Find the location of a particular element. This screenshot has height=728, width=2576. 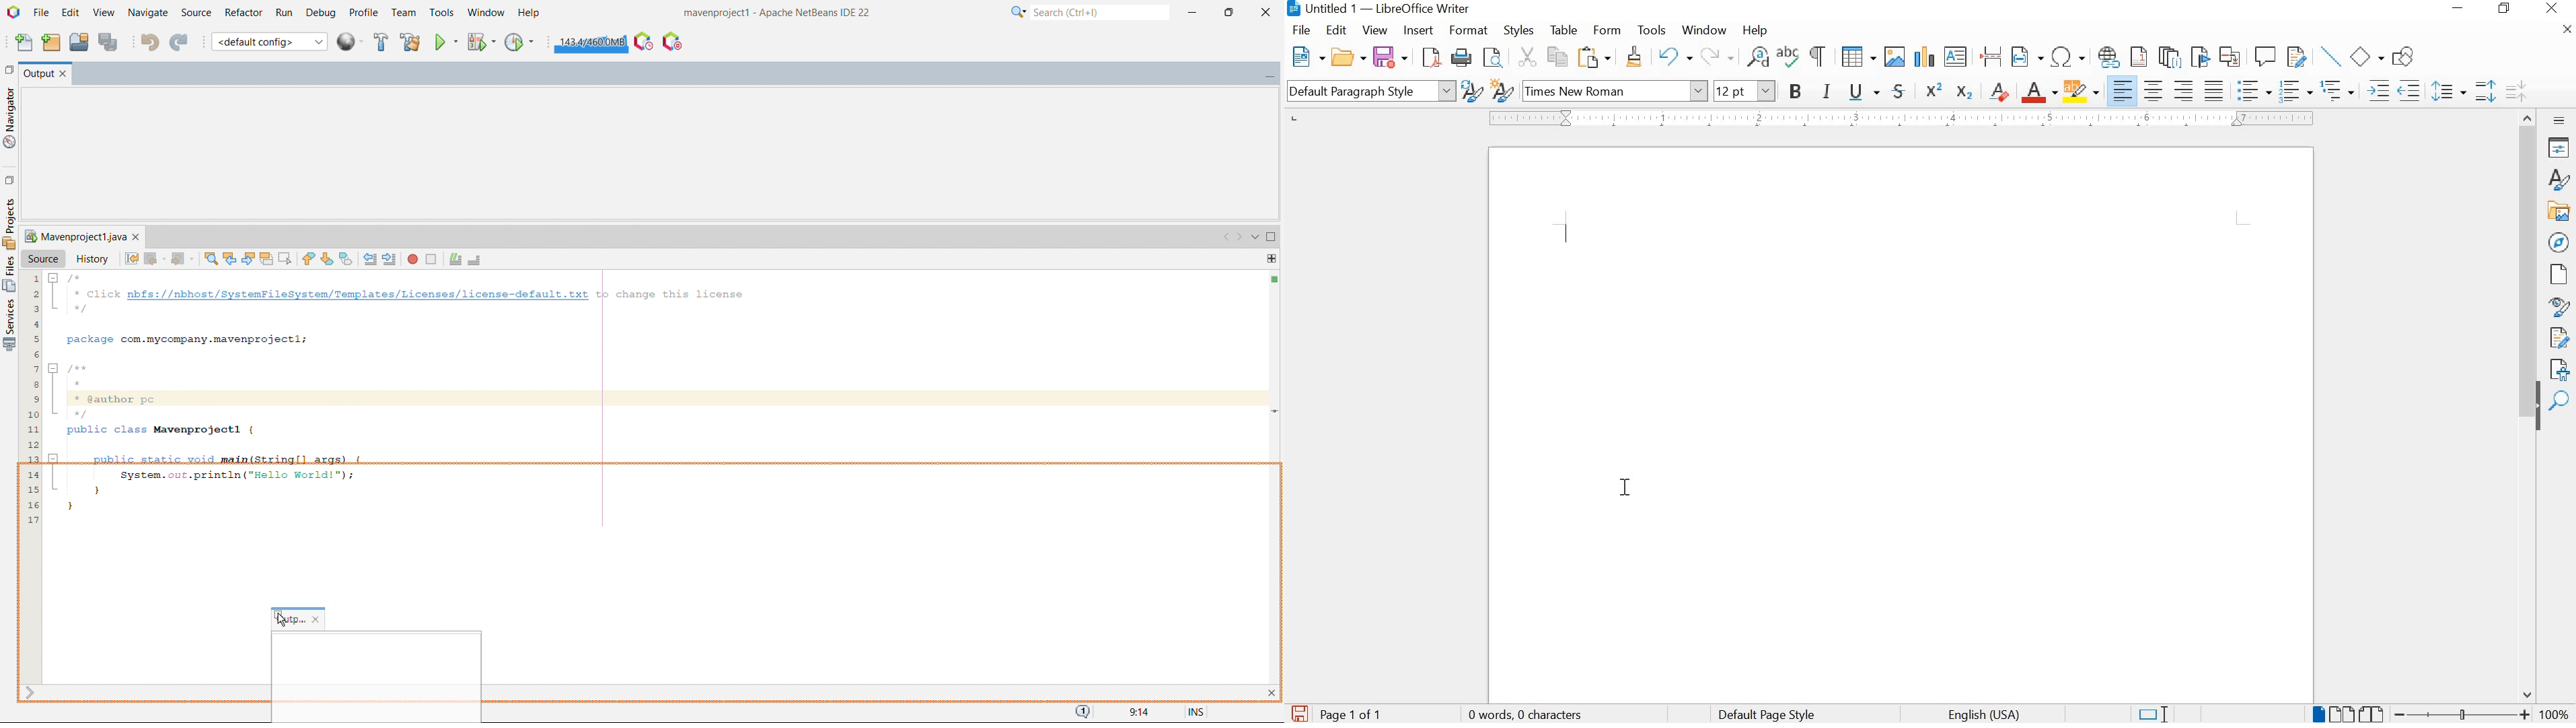

CUT is located at coordinates (1525, 57).